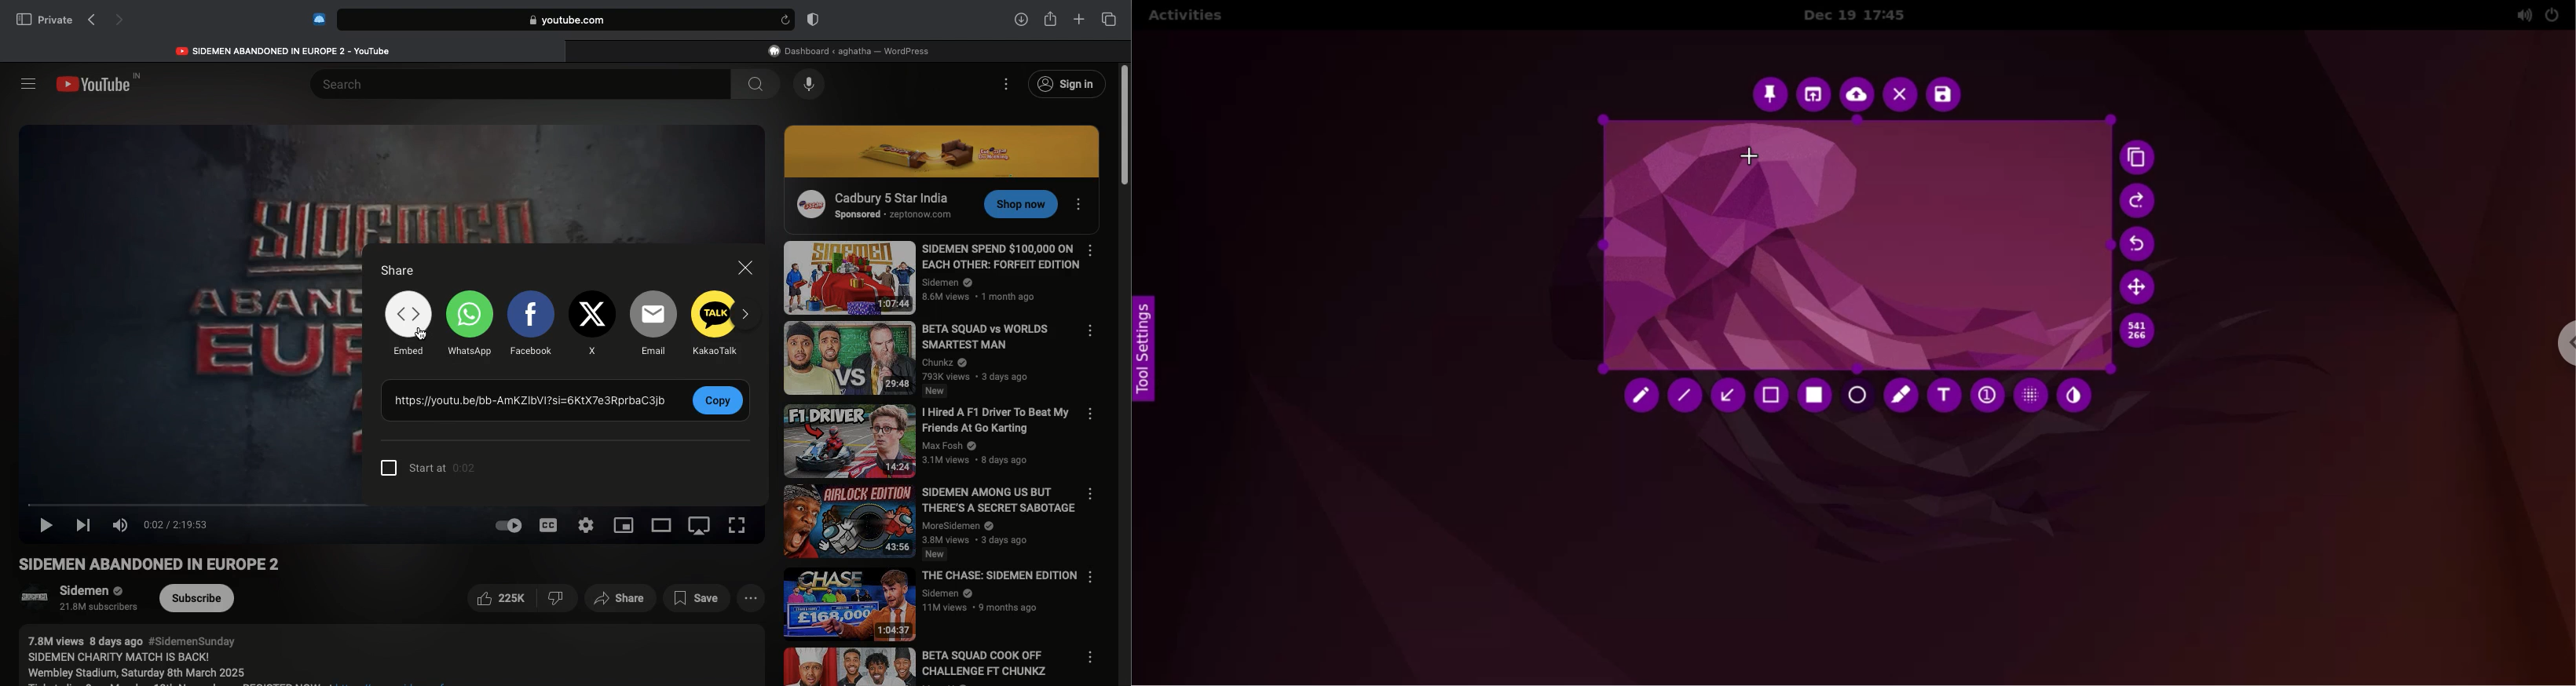 Image resolution: width=2576 pixels, height=700 pixels. Describe the element at coordinates (743, 316) in the screenshot. I see `Next` at that location.